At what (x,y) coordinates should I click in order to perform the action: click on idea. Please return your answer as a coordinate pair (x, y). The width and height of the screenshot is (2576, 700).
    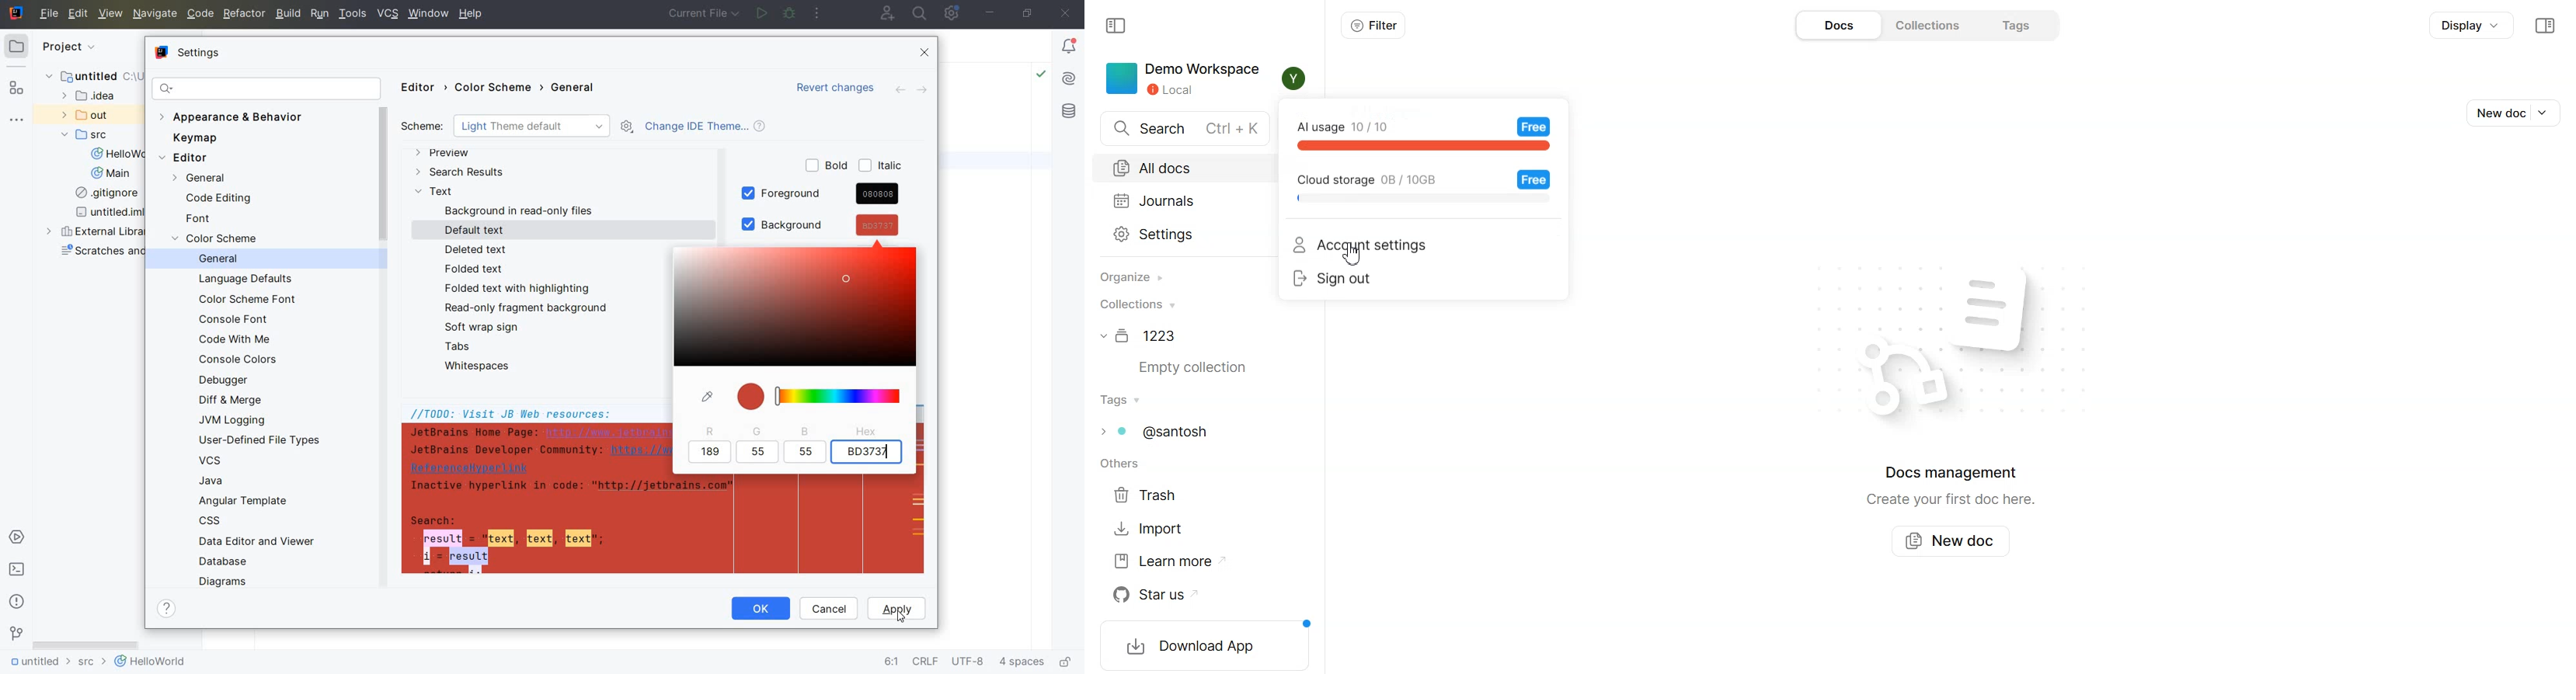
    Looking at the image, I should click on (98, 97).